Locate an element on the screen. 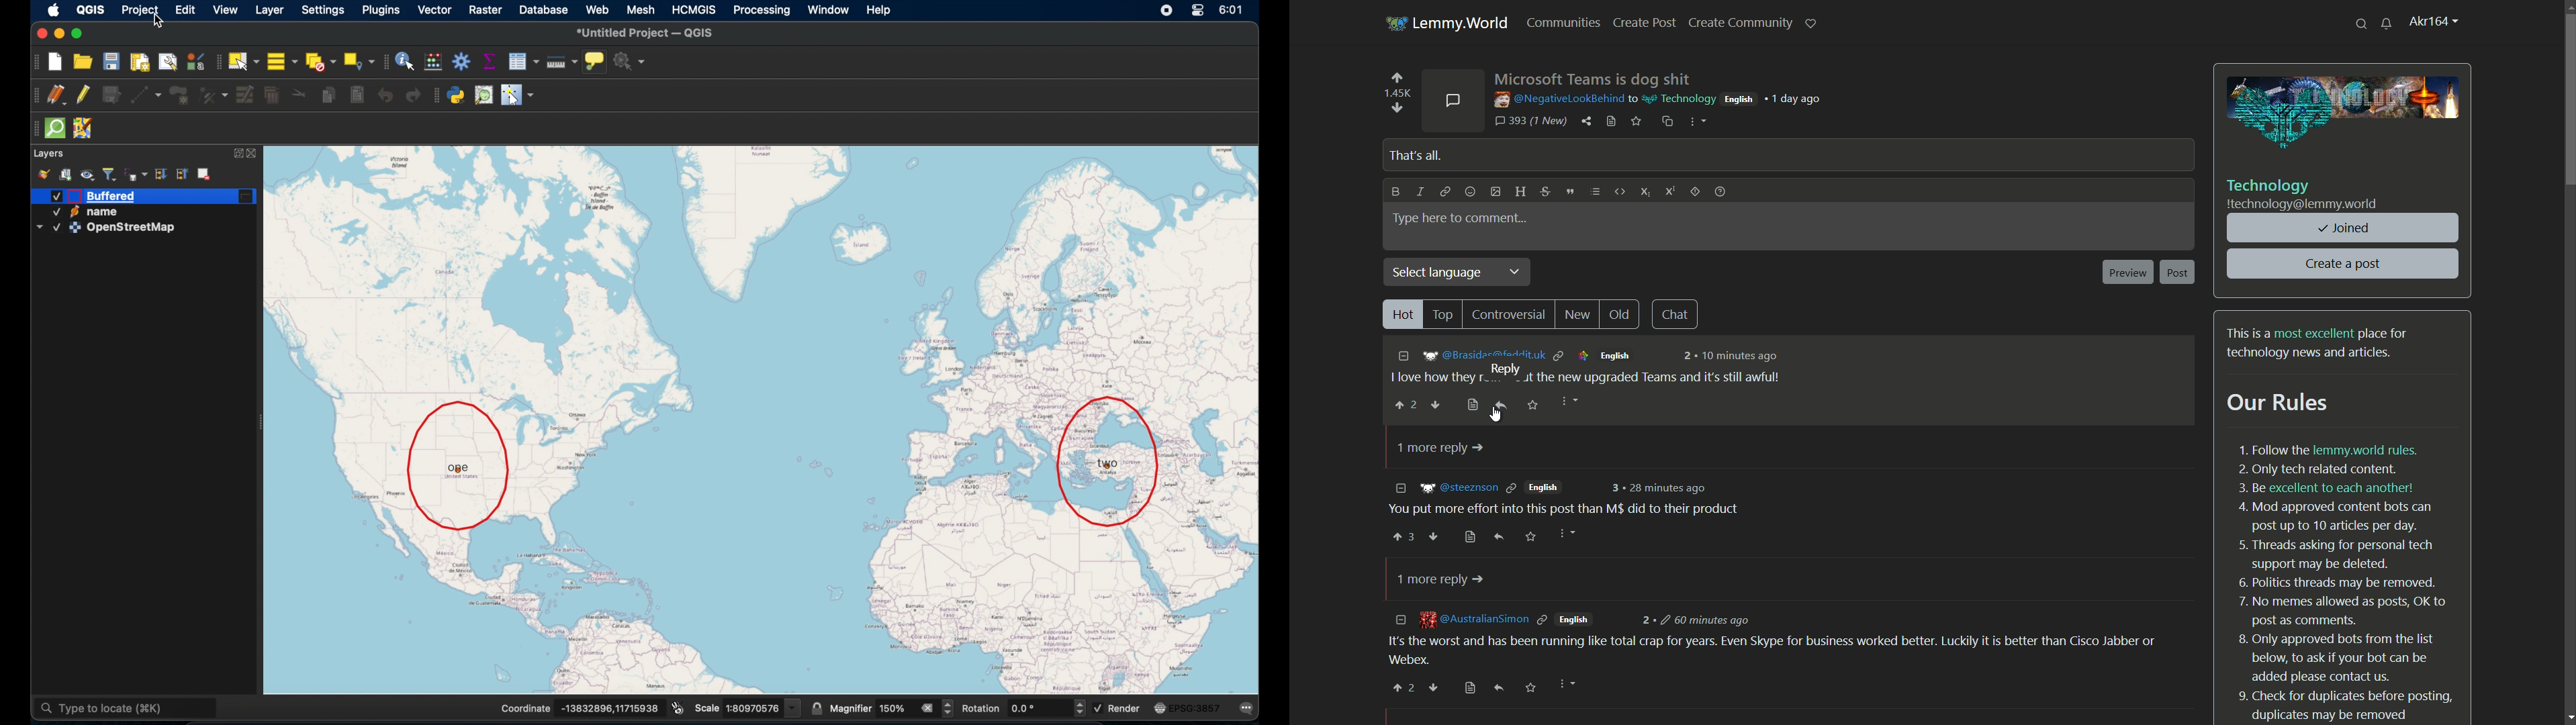 This screenshot has width=2576, height=728. paste features is located at coordinates (357, 95).